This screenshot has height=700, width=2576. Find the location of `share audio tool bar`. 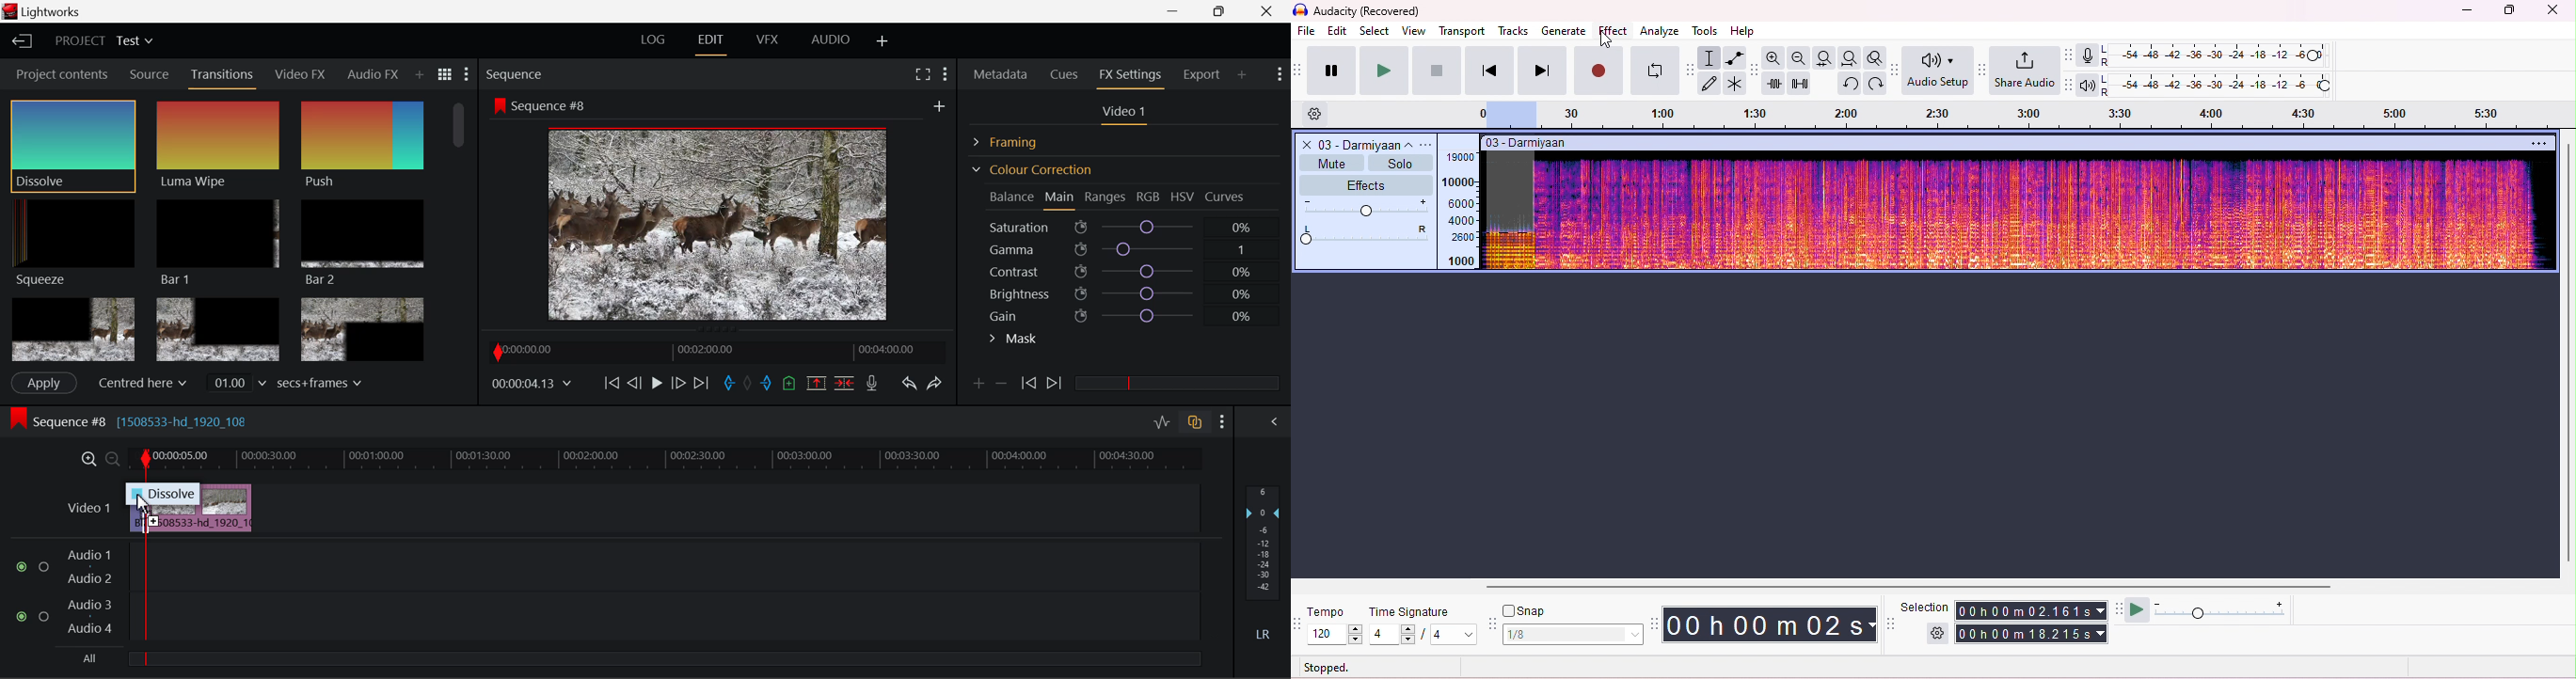

share audio tool bar is located at coordinates (1983, 70).